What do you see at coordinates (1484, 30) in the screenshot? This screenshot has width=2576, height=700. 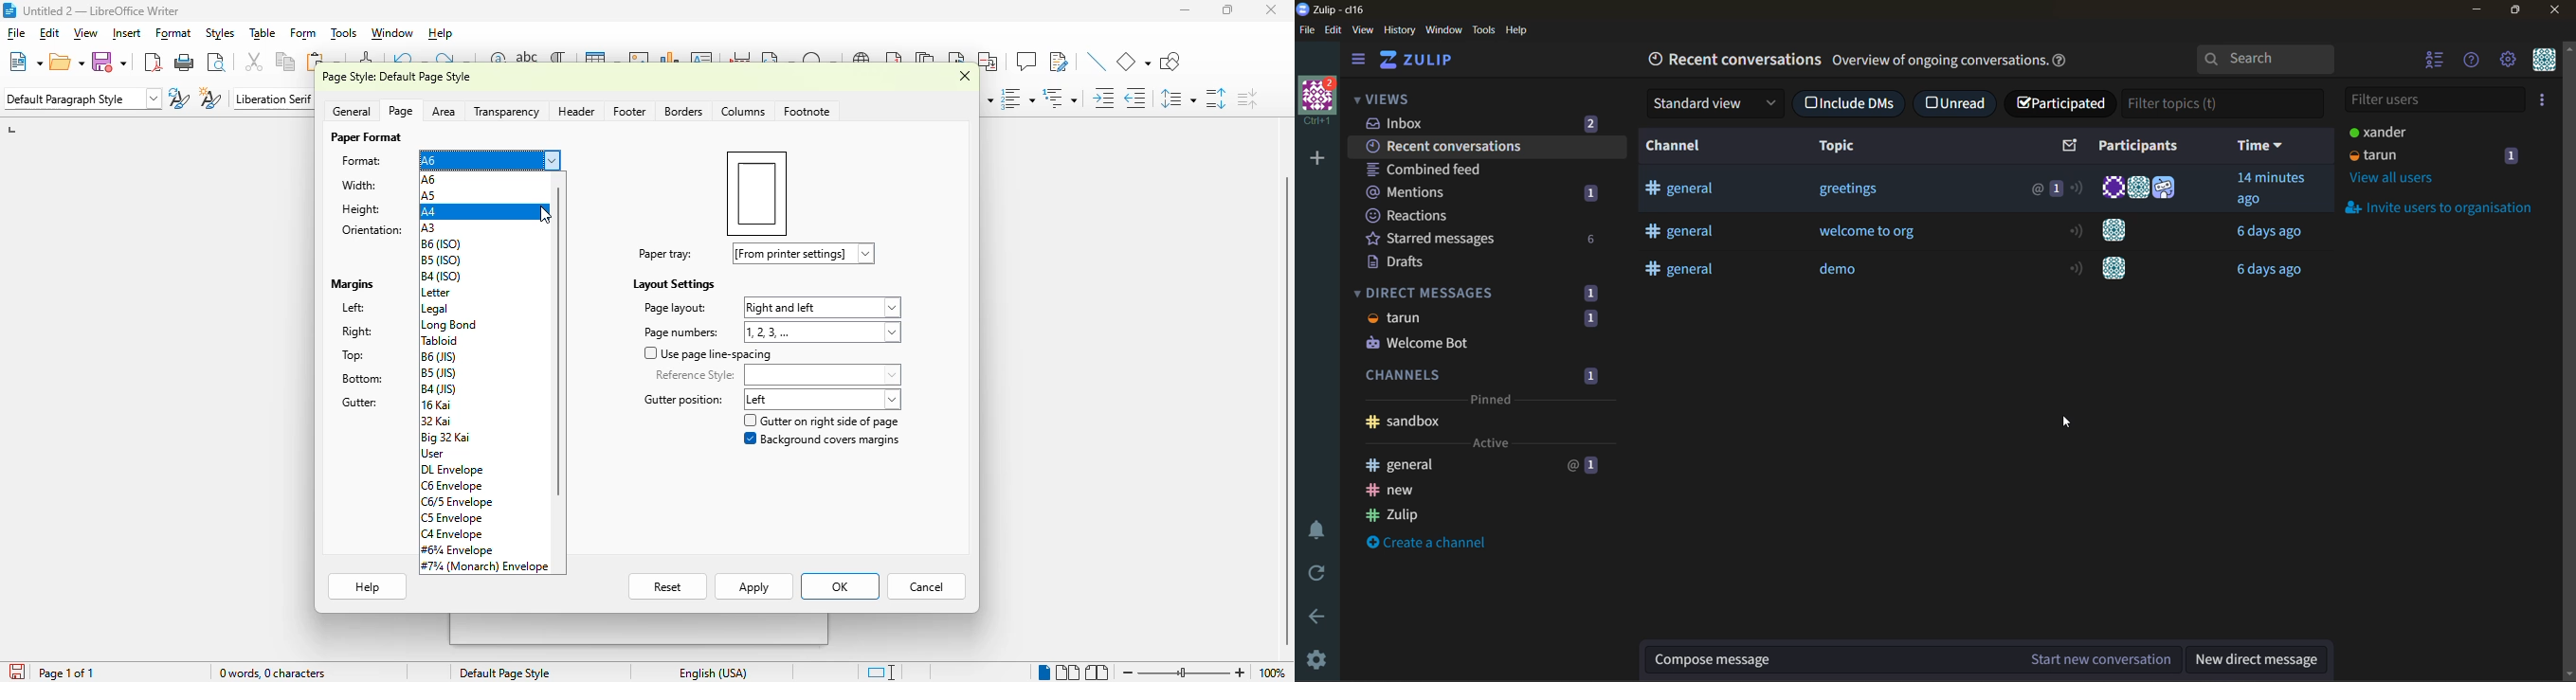 I see `tools` at bounding box center [1484, 30].